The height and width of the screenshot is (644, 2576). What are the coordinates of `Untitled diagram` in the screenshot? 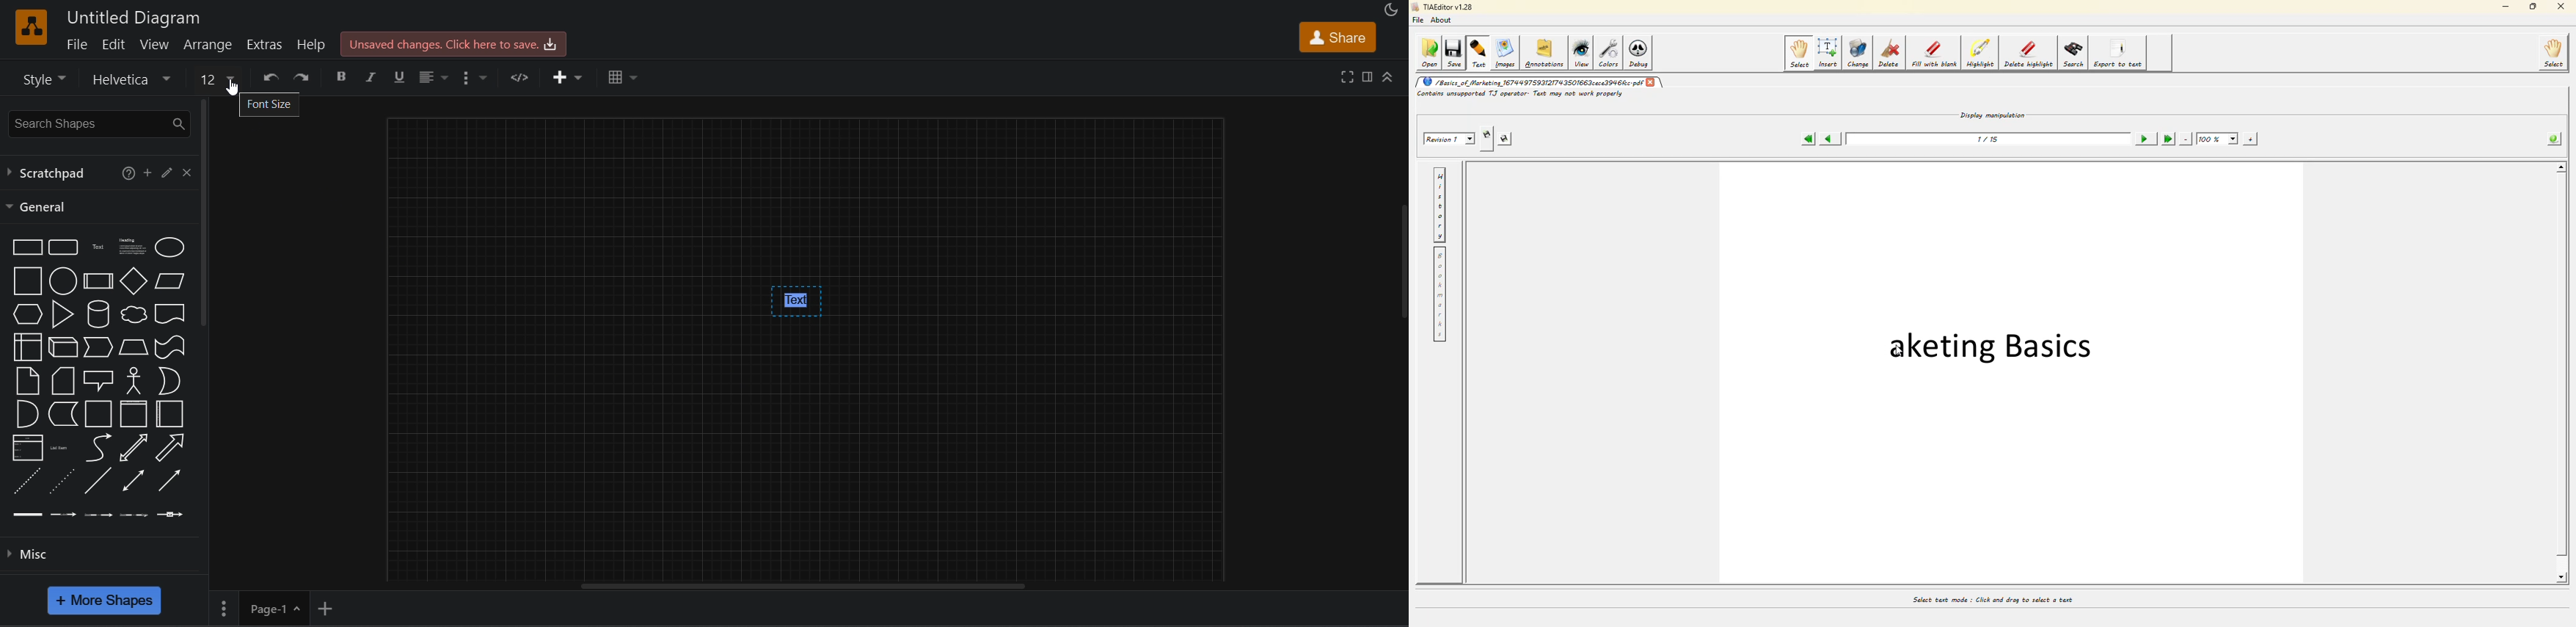 It's located at (134, 18).